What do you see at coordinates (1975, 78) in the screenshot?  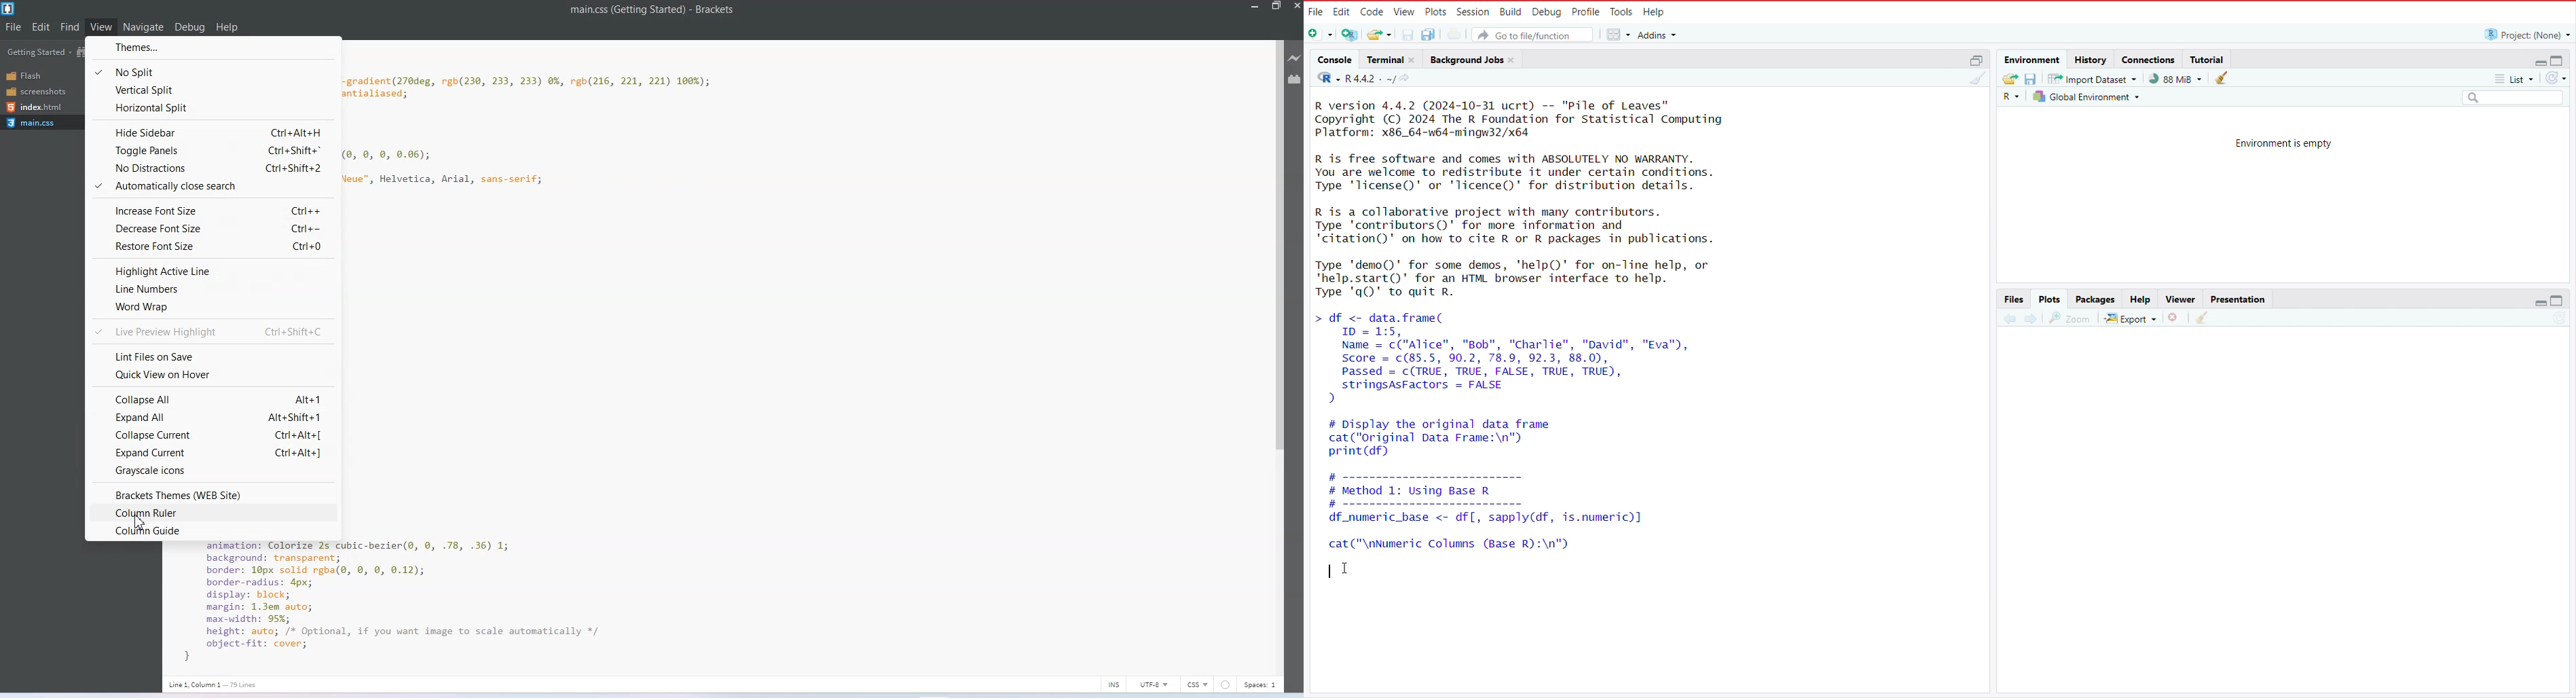 I see `clear console` at bounding box center [1975, 78].